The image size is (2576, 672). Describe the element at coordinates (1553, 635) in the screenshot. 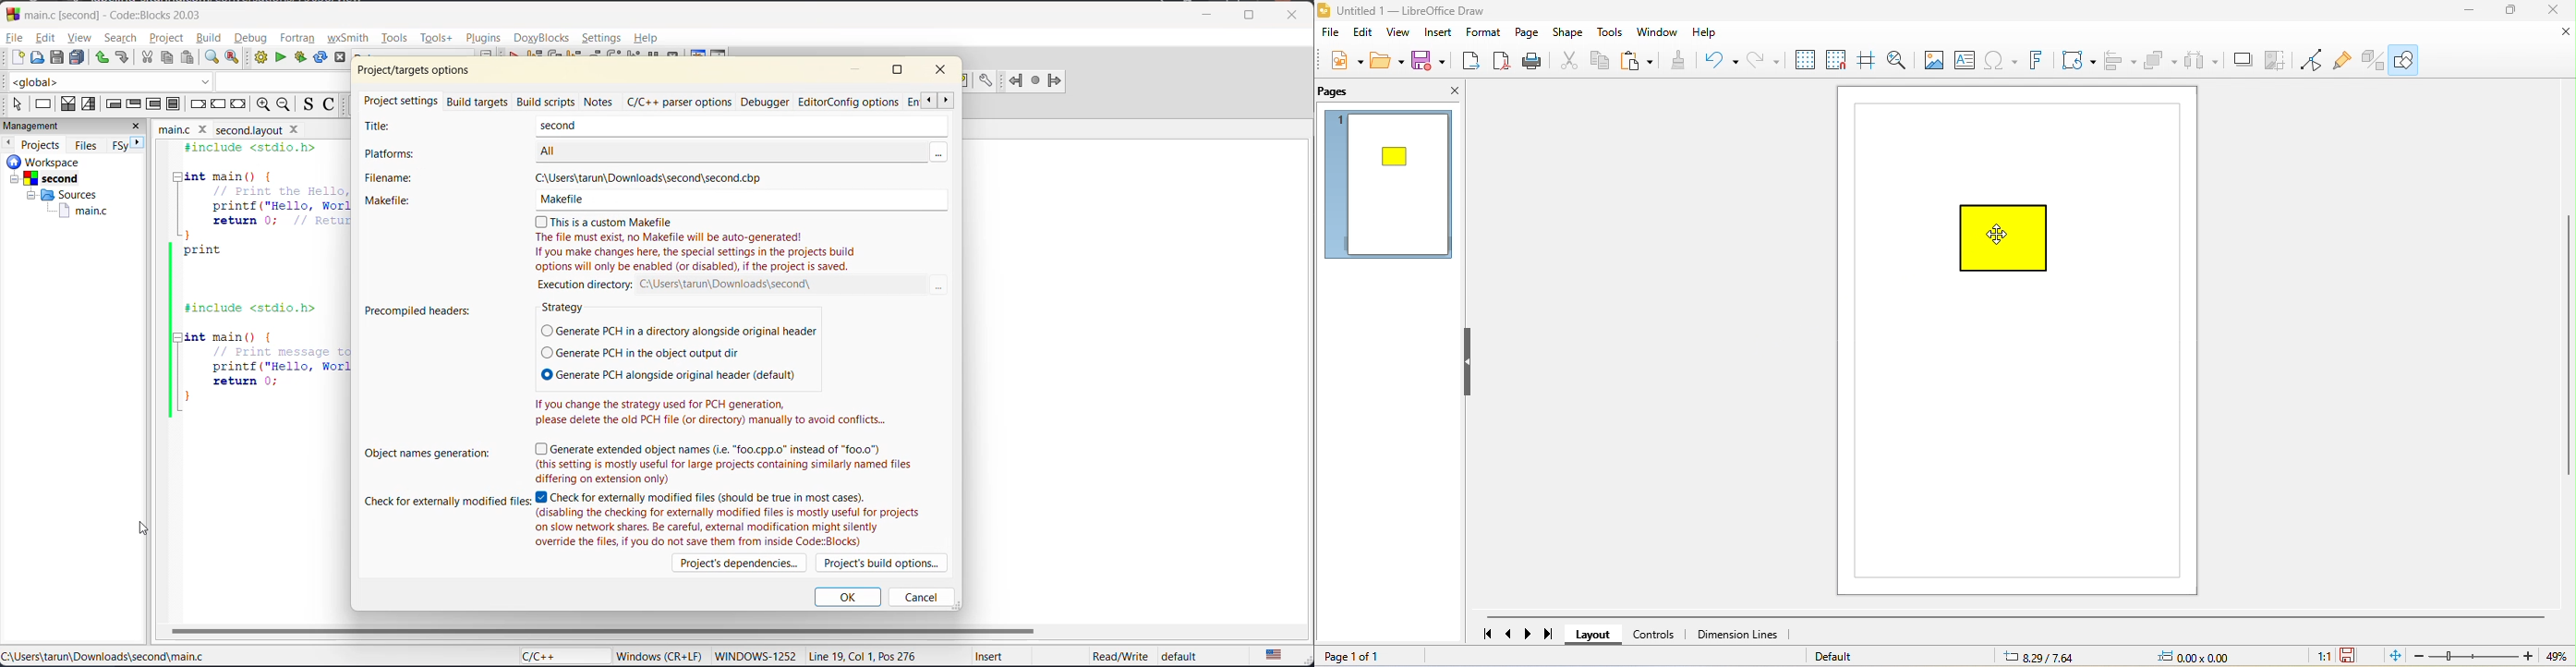

I see `last page` at that location.